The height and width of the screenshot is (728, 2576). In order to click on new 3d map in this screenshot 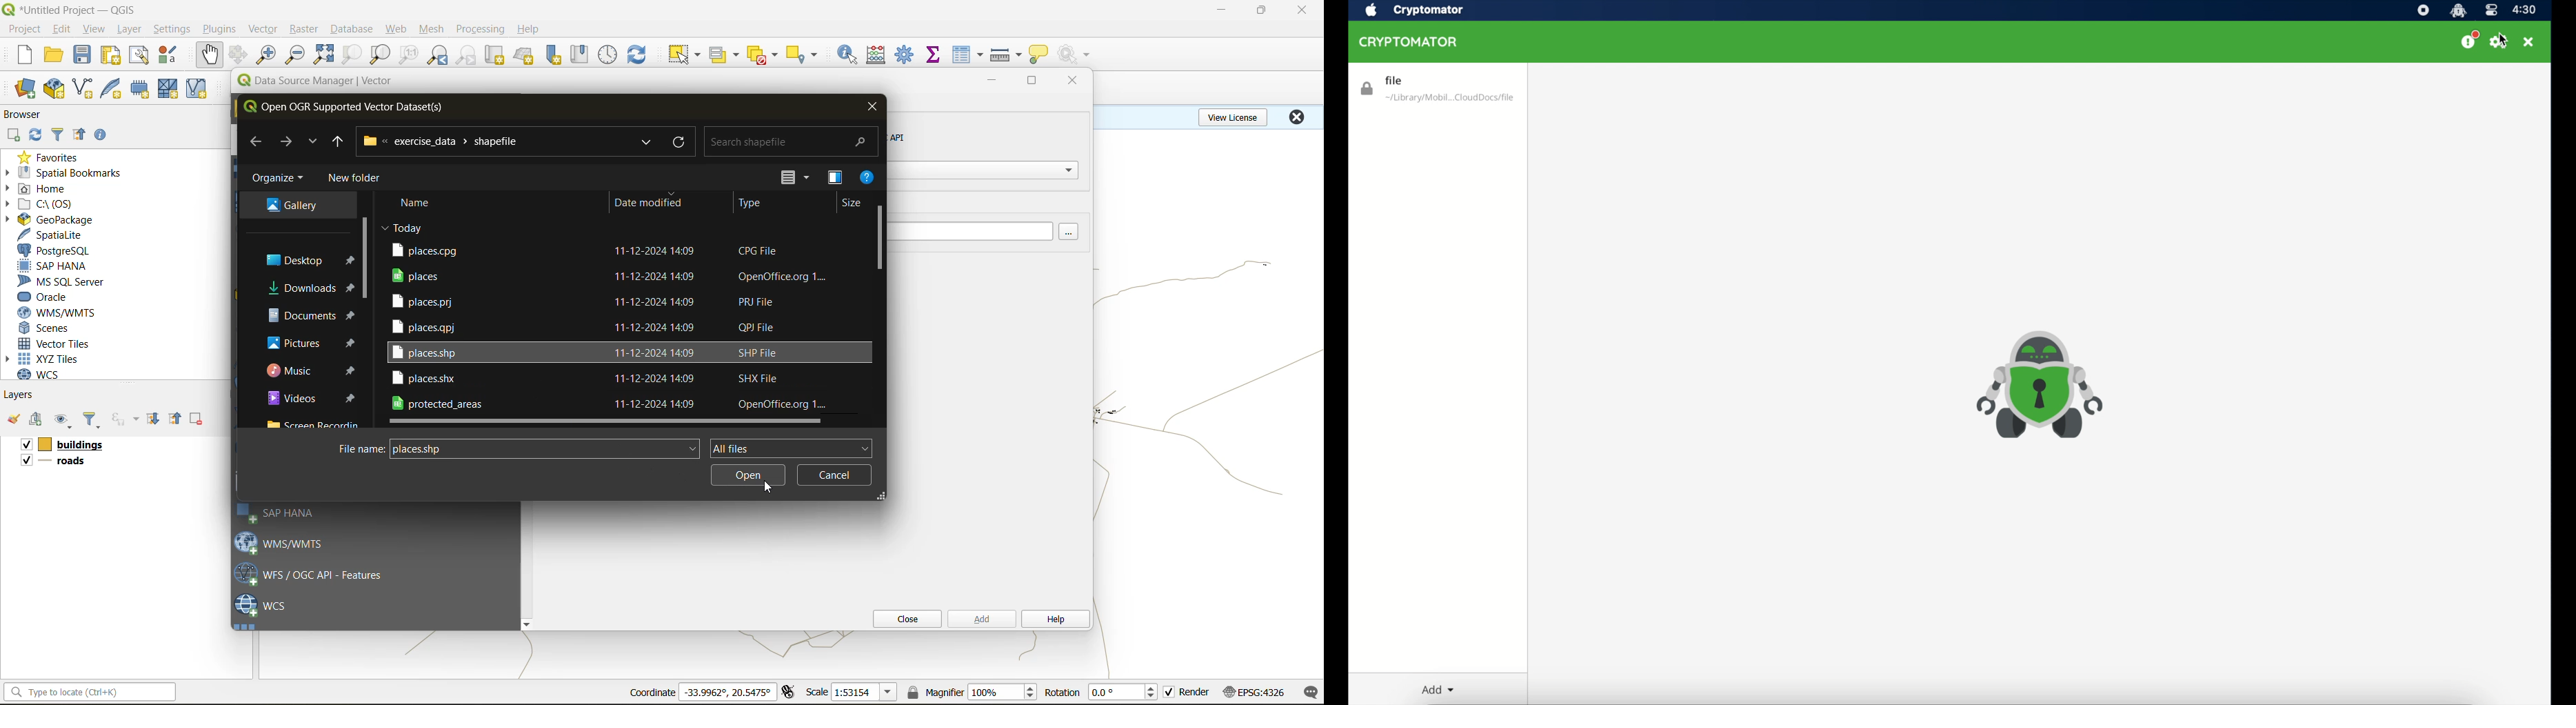, I will do `click(525, 55)`.